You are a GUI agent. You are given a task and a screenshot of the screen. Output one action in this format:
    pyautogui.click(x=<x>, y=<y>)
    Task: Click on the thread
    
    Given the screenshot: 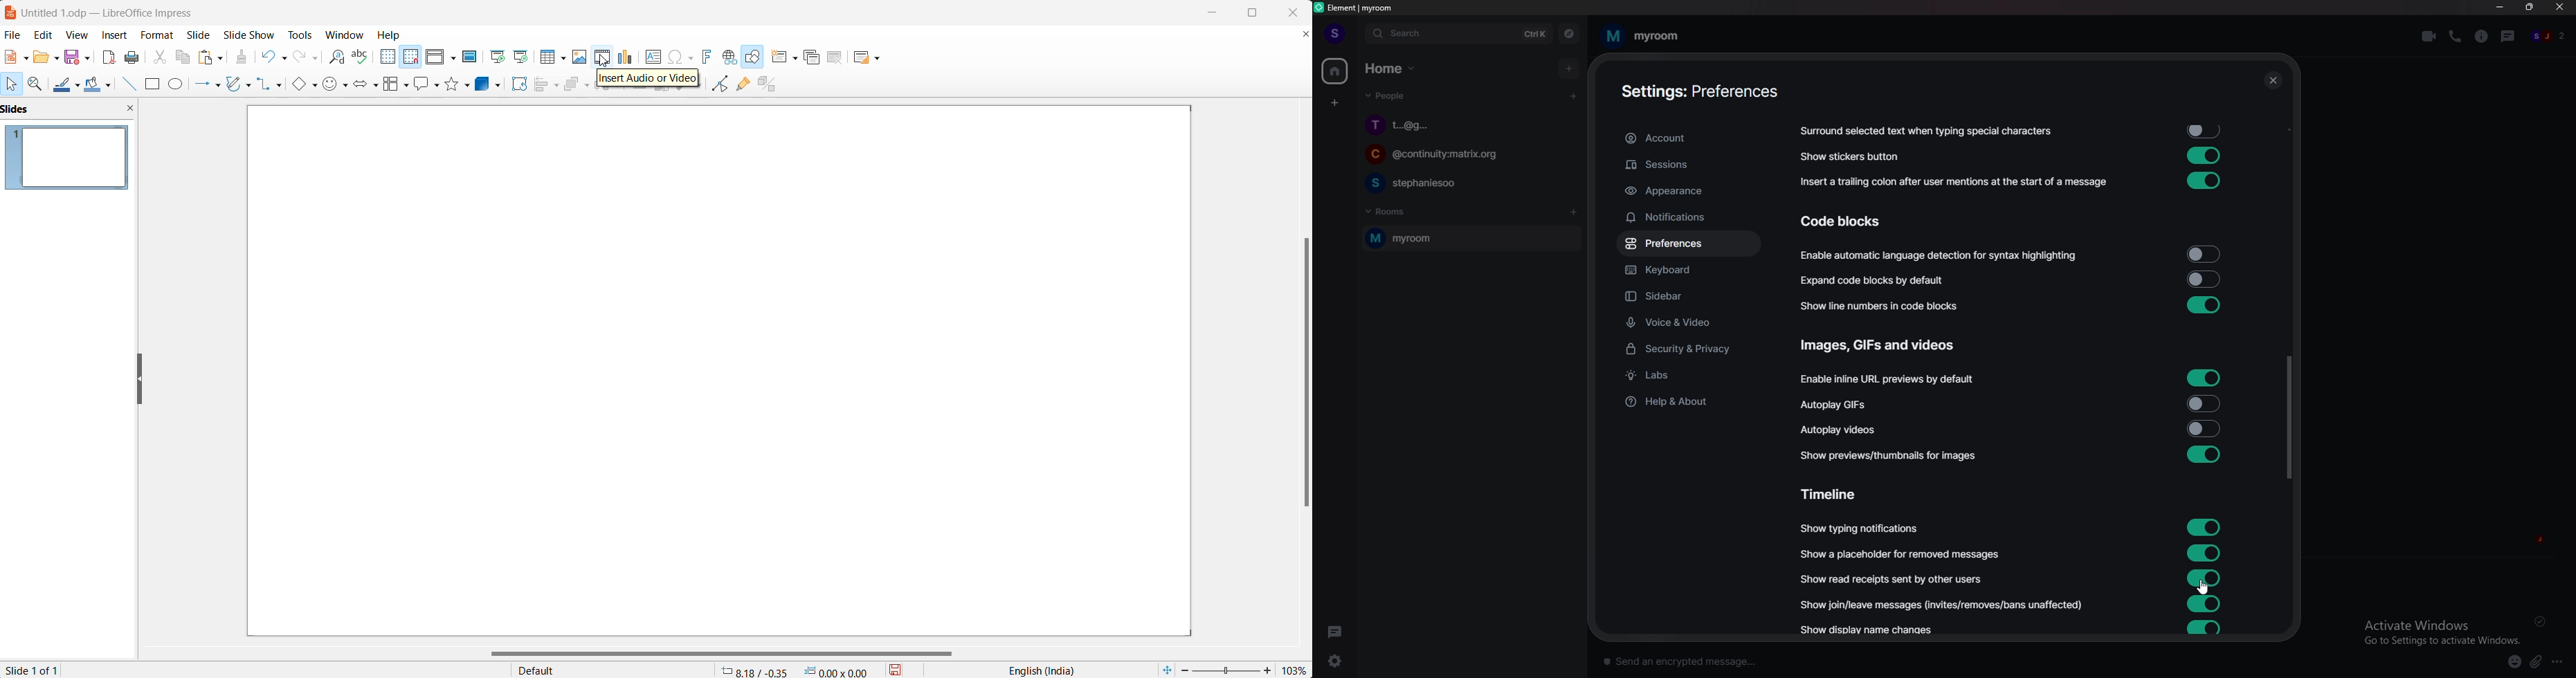 What is the action you would take?
    pyautogui.click(x=2510, y=36)
    